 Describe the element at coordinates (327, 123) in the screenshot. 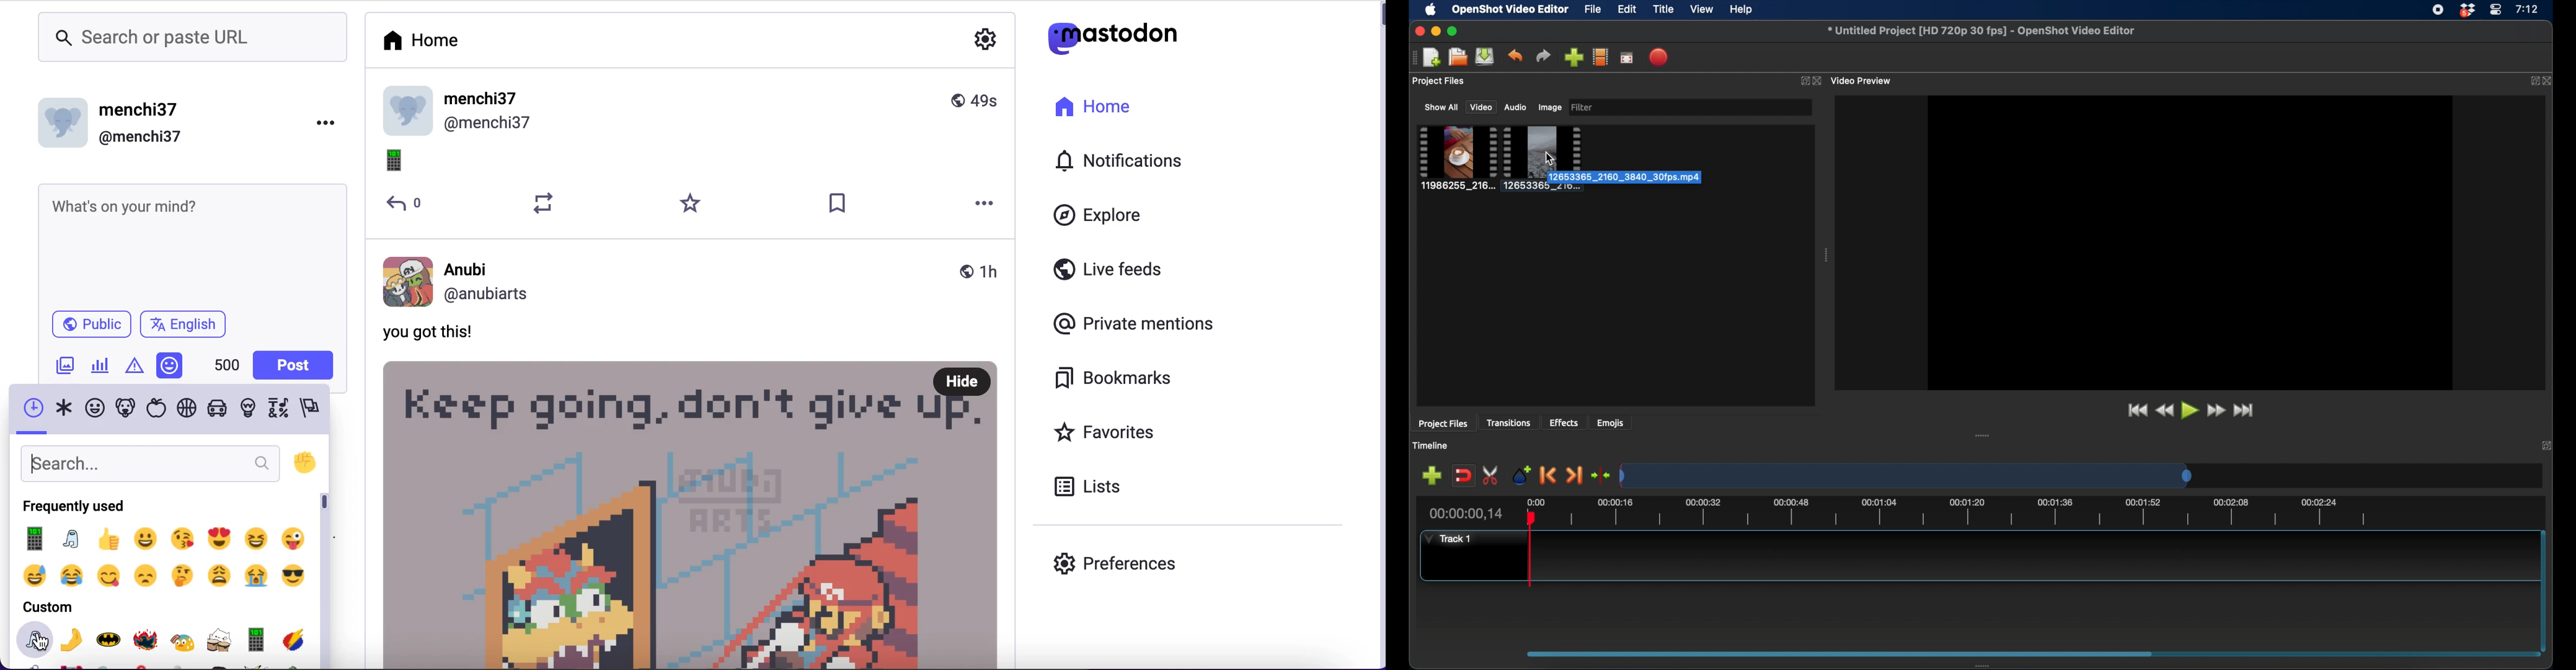

I see `options` at that location.